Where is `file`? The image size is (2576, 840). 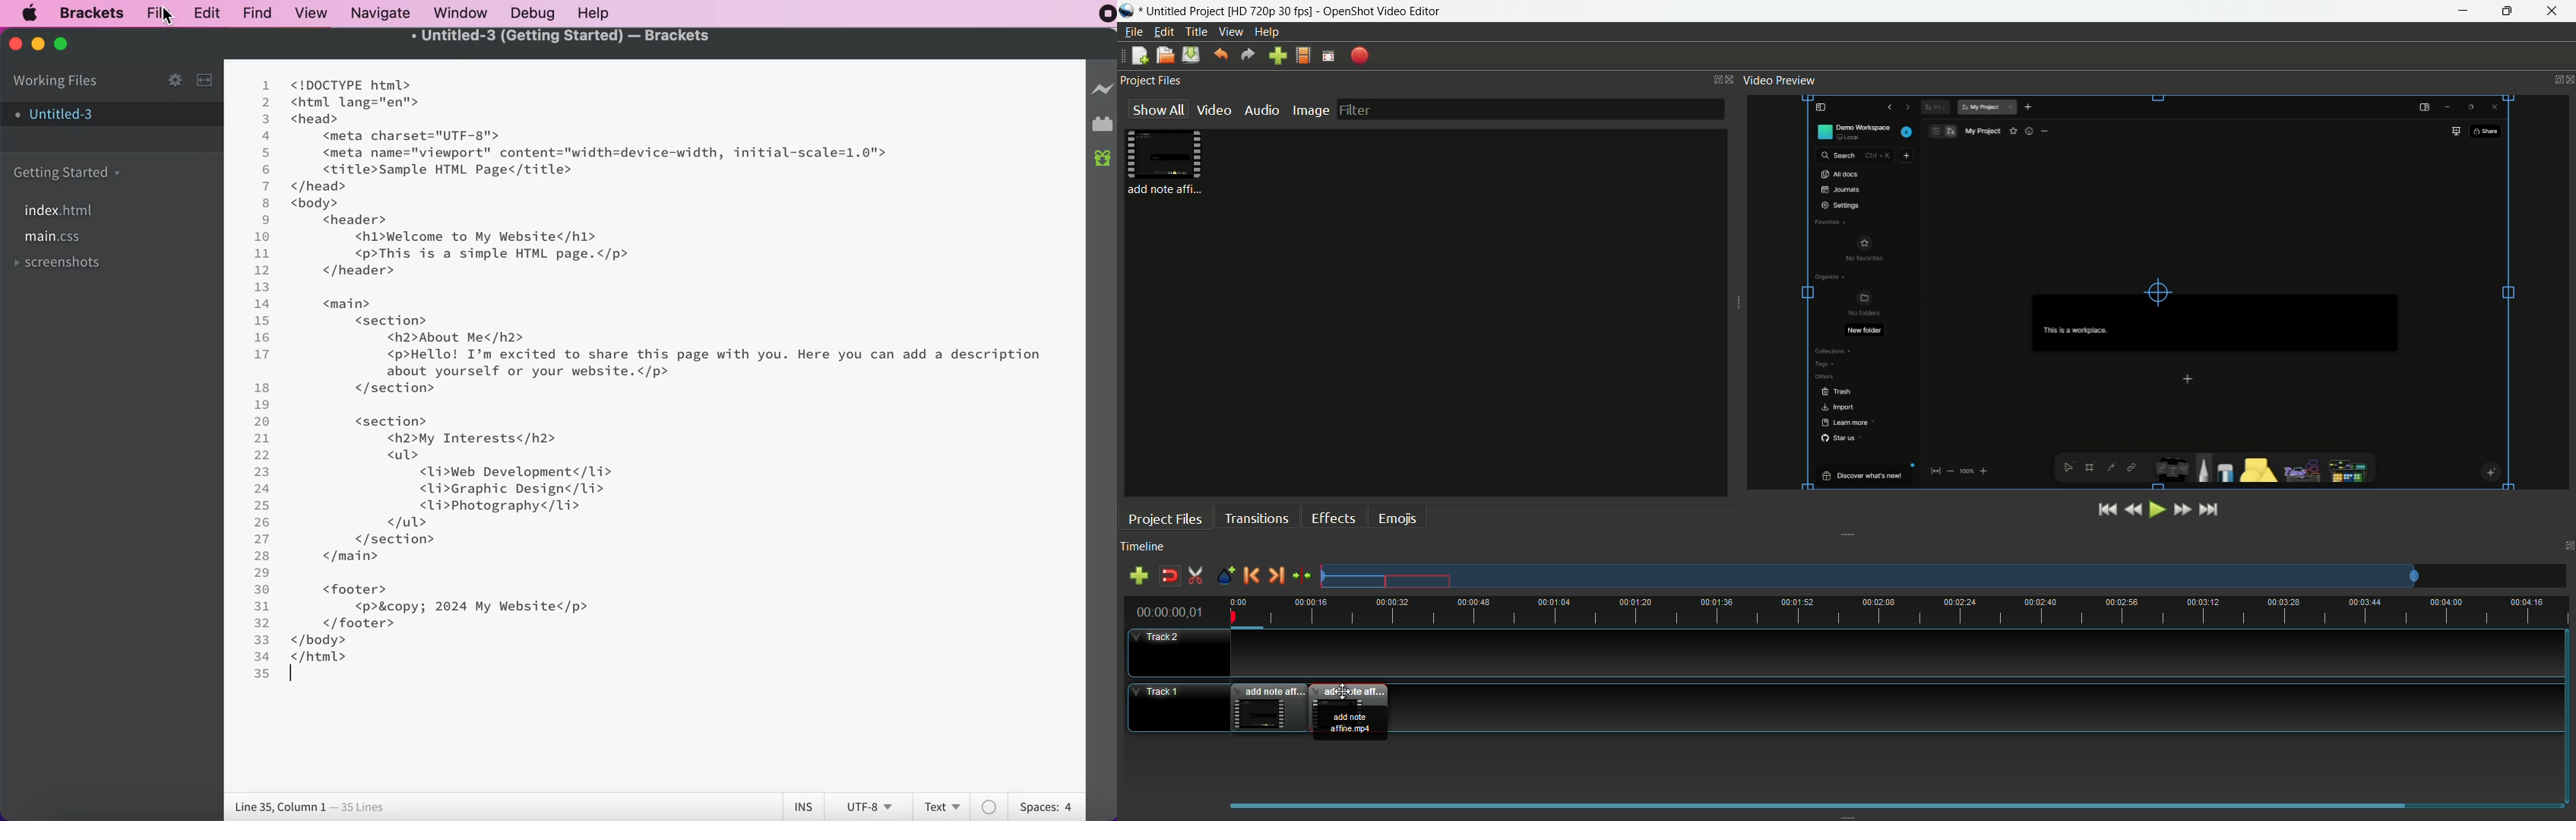
file is located at coordinates (159, 13).